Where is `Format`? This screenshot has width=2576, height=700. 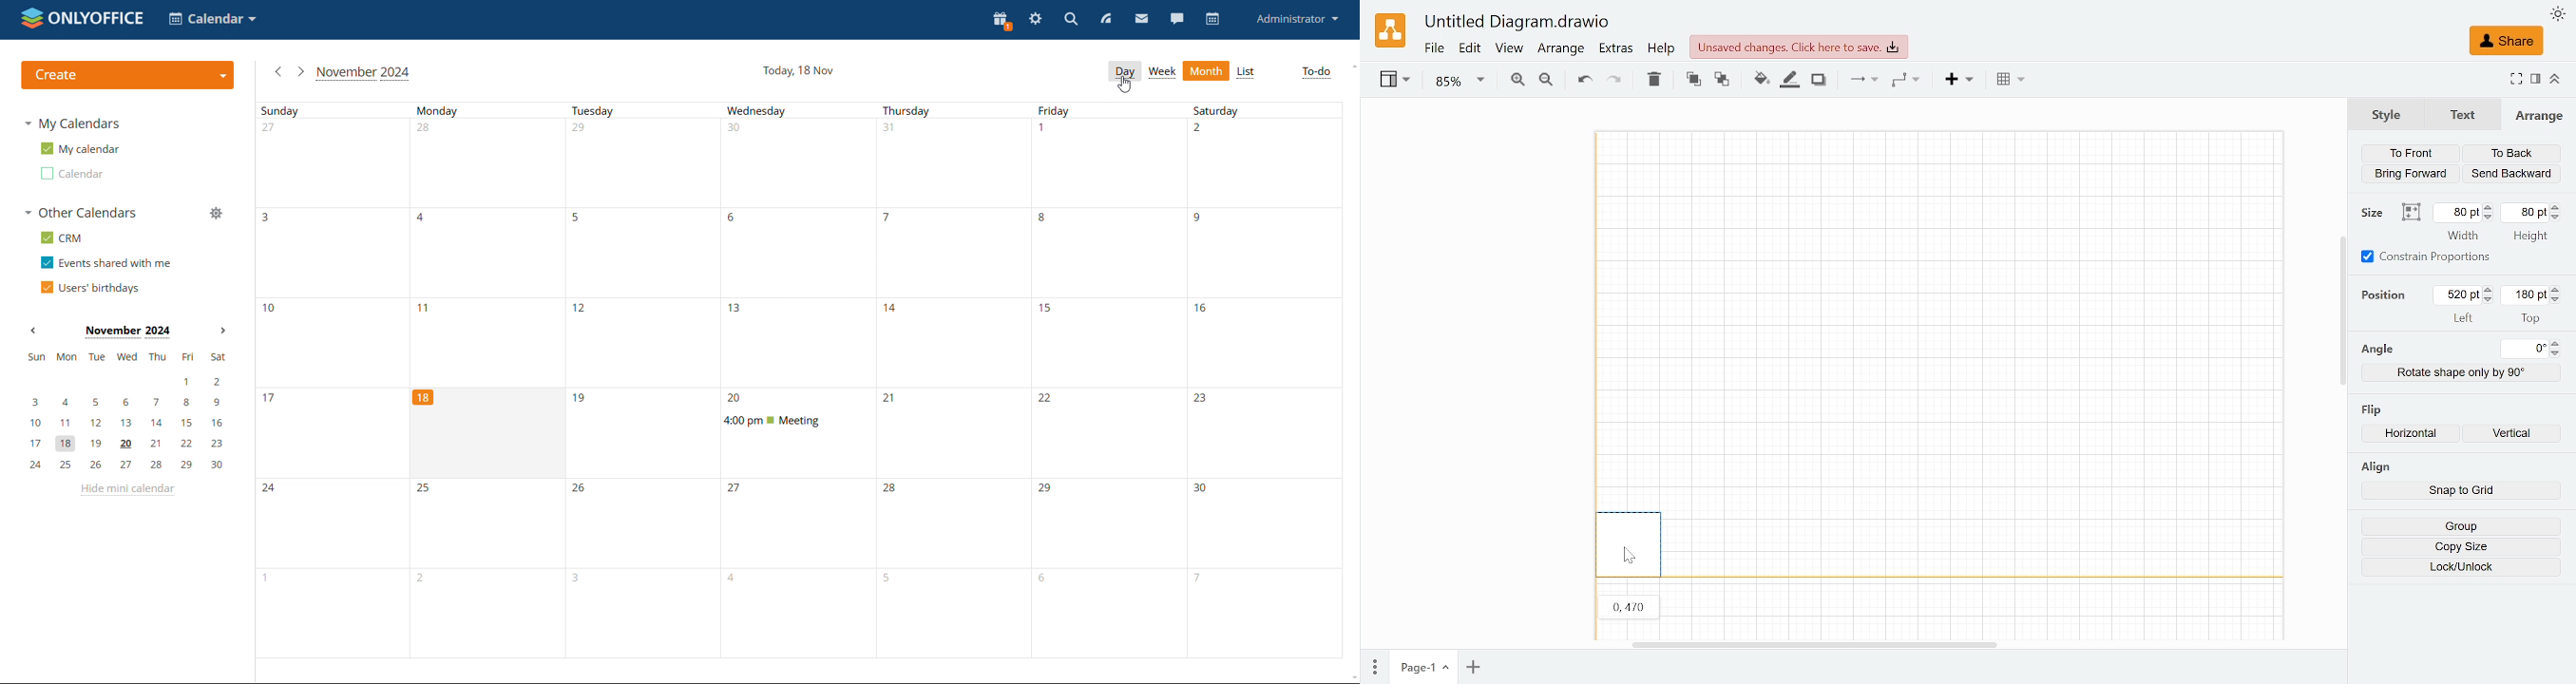
Format is located at coordinates (2536, 80).